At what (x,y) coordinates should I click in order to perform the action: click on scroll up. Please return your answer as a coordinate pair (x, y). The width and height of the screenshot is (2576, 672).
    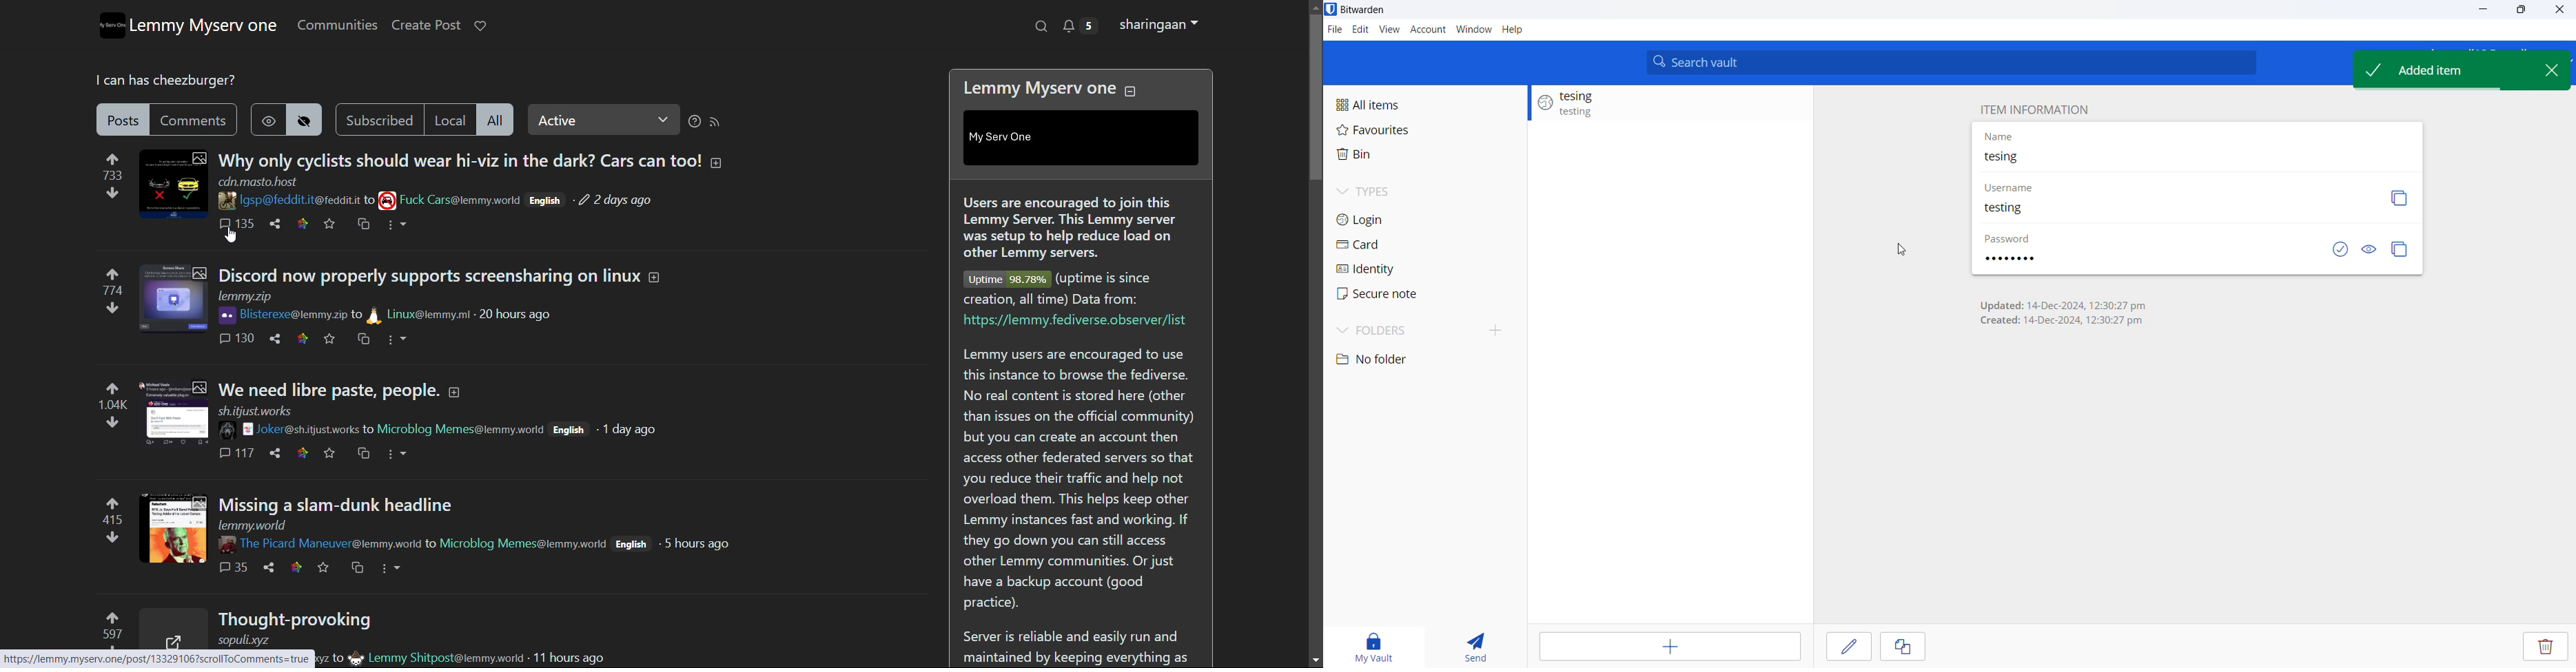
    Looking at the image, I should click on (1314, 7).